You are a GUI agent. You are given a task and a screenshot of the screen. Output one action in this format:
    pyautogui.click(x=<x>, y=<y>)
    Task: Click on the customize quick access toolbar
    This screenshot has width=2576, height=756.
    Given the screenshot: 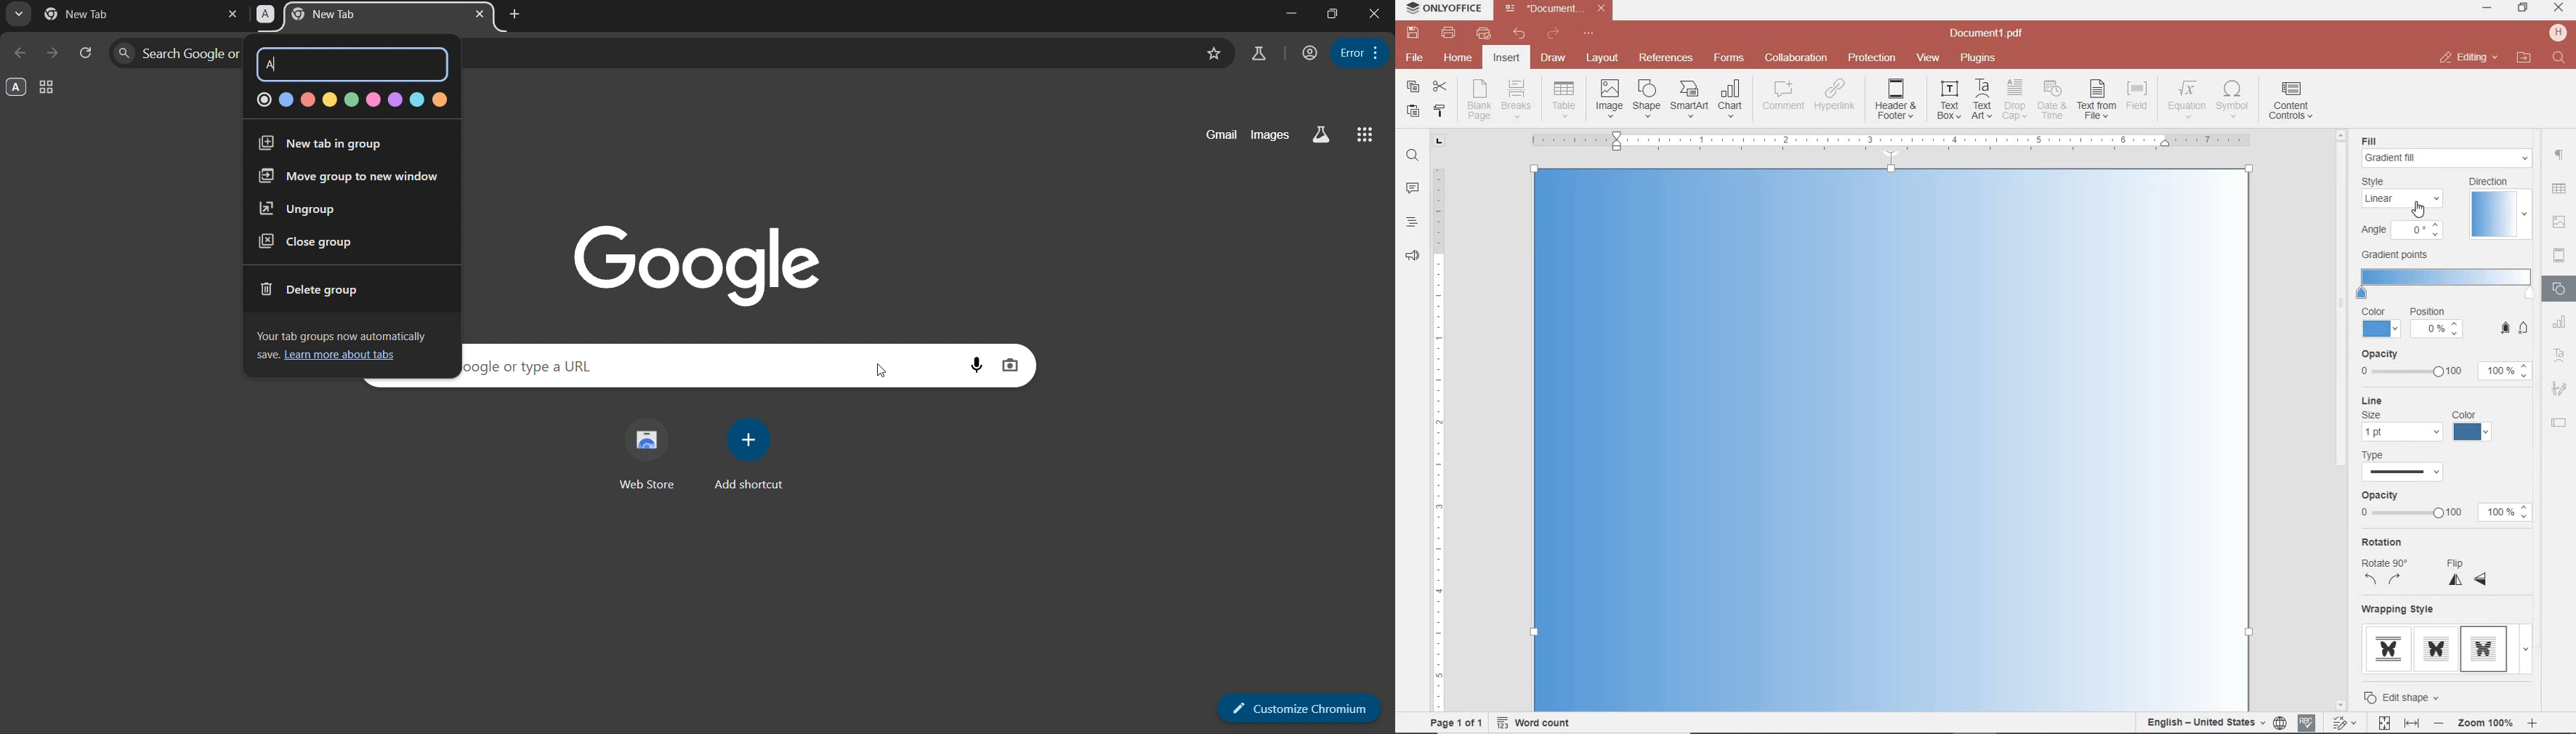 What is the action you would take?
    pyautogui.click(x=1589, y=34)
    